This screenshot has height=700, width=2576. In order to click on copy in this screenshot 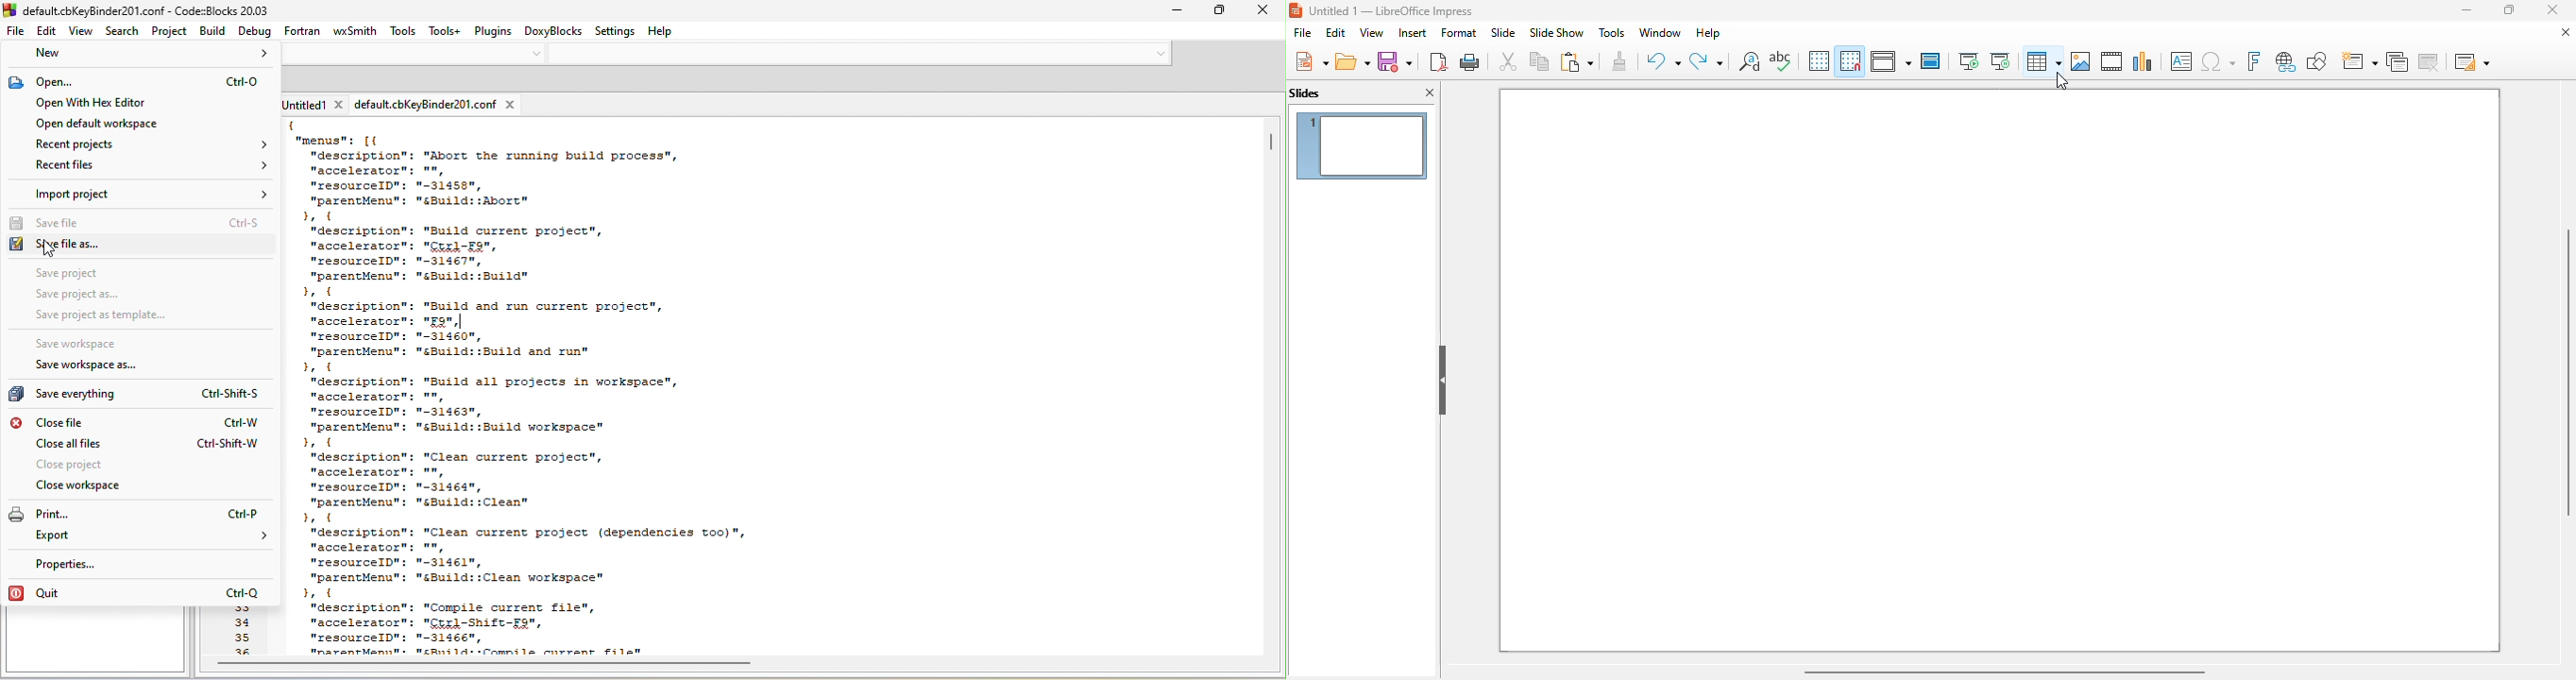, I will do `click(1539, 60)`.